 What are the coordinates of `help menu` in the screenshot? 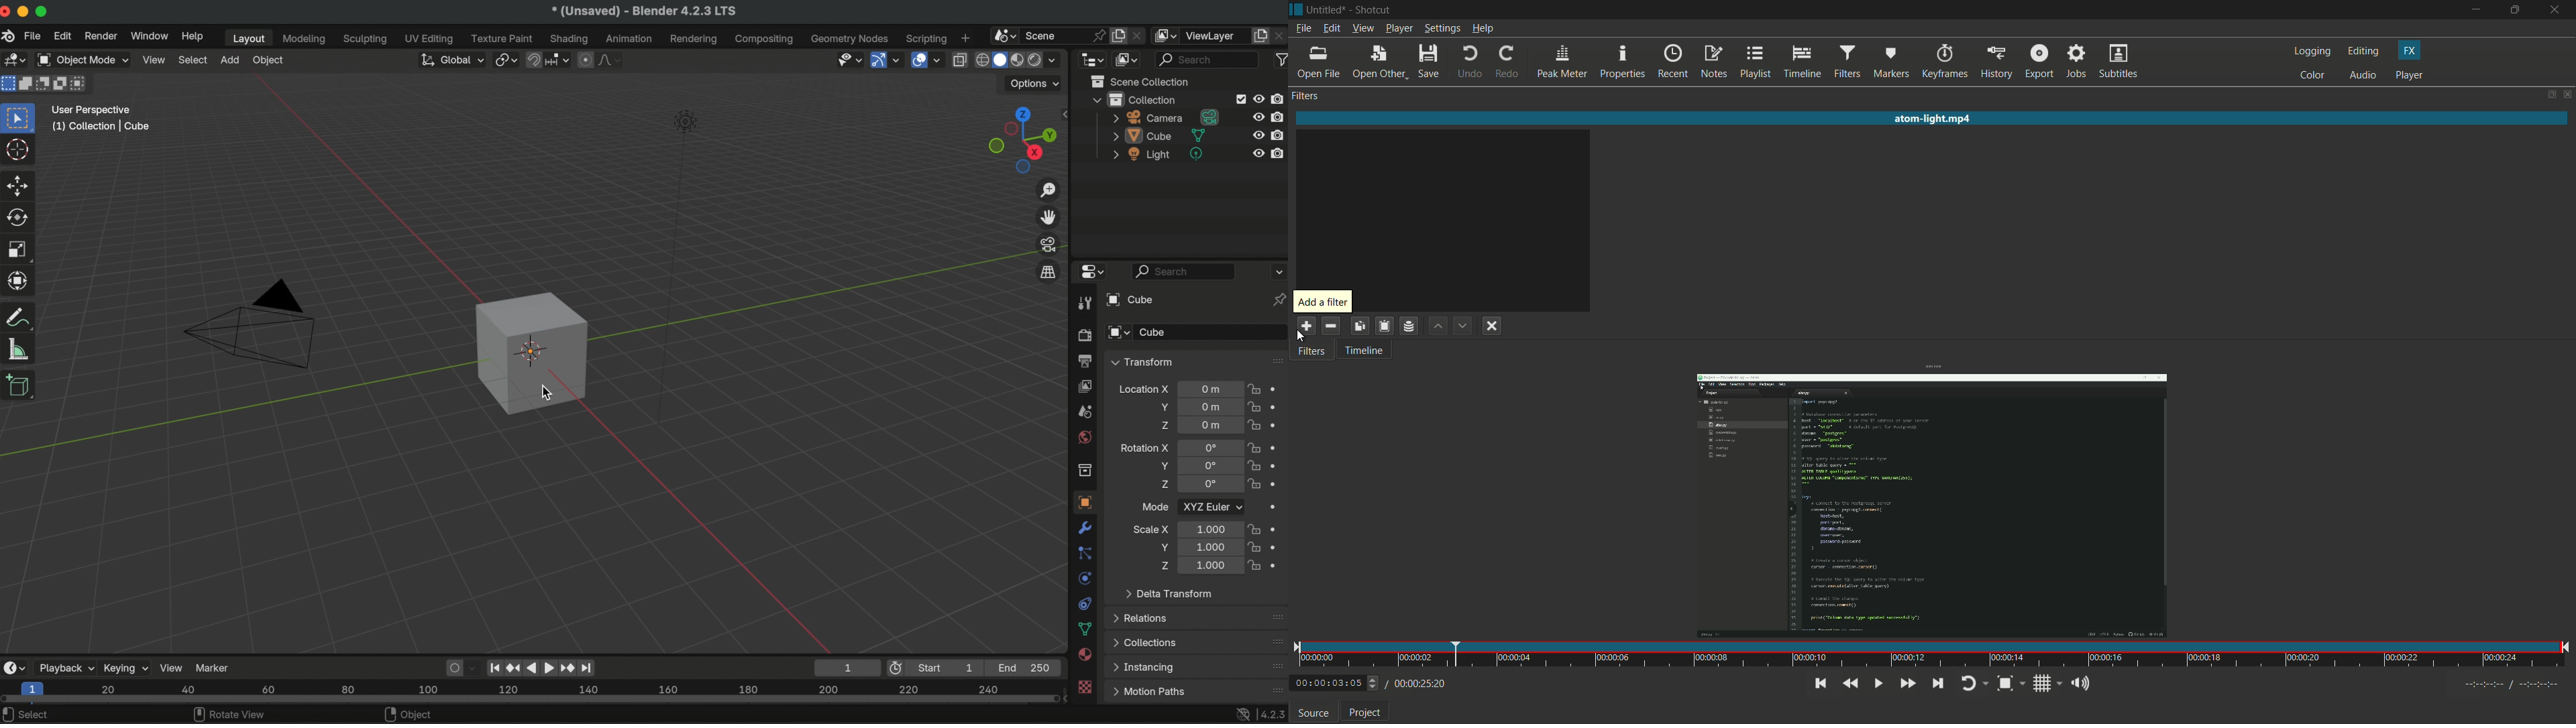 It's located at (1483, 29).